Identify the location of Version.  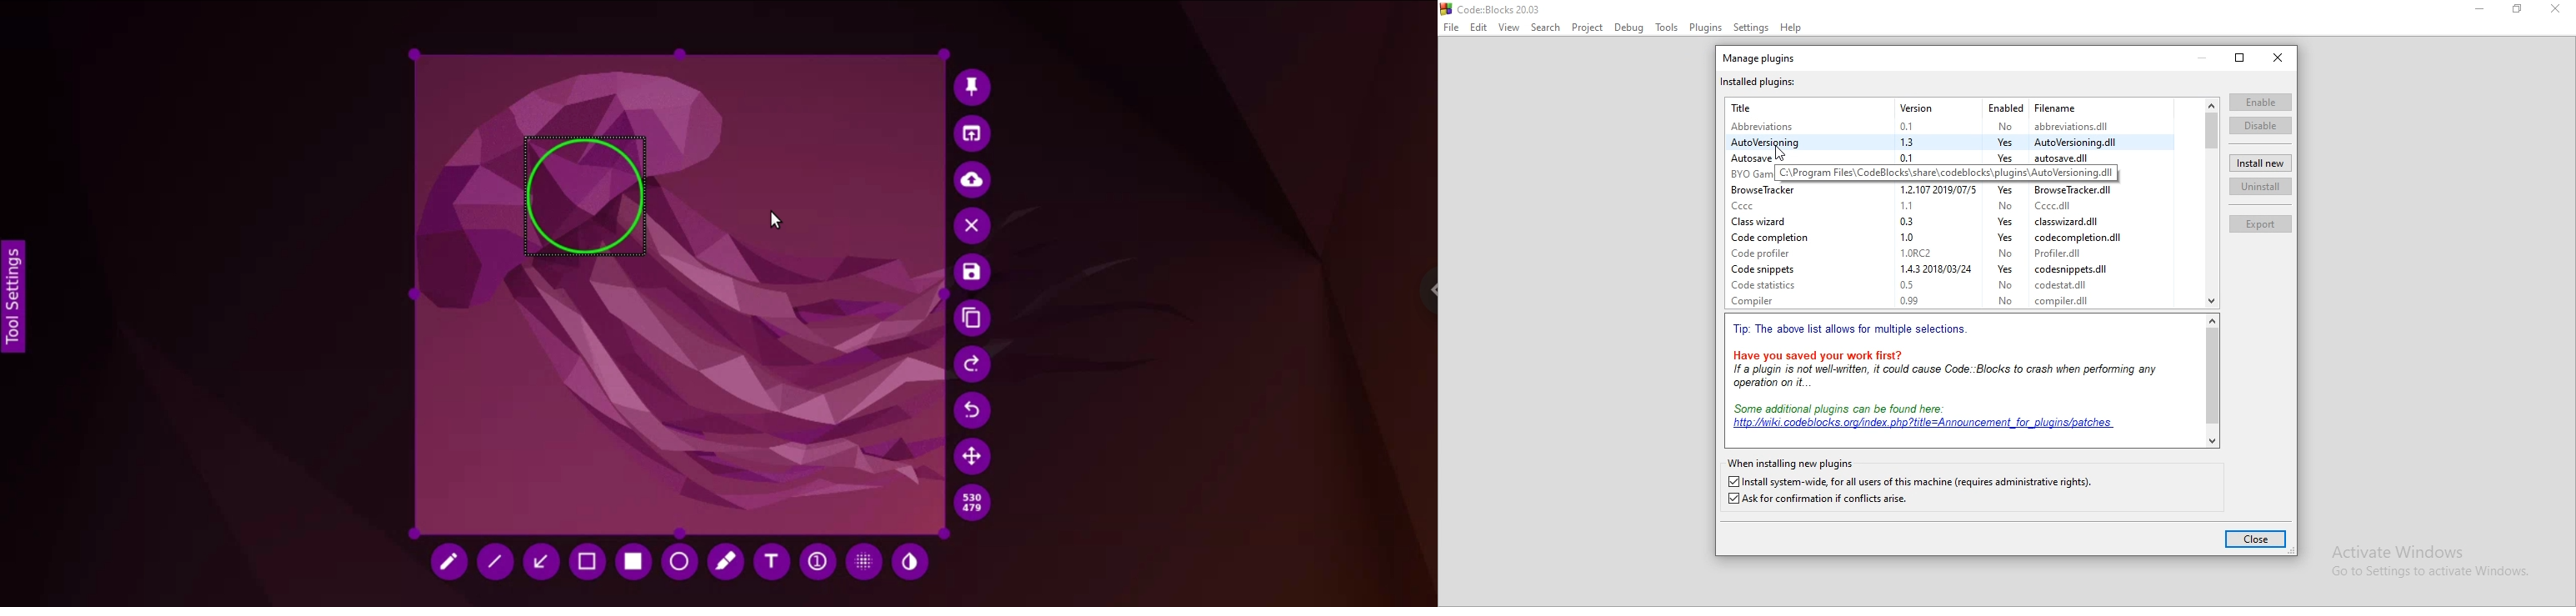
(1918, 108).